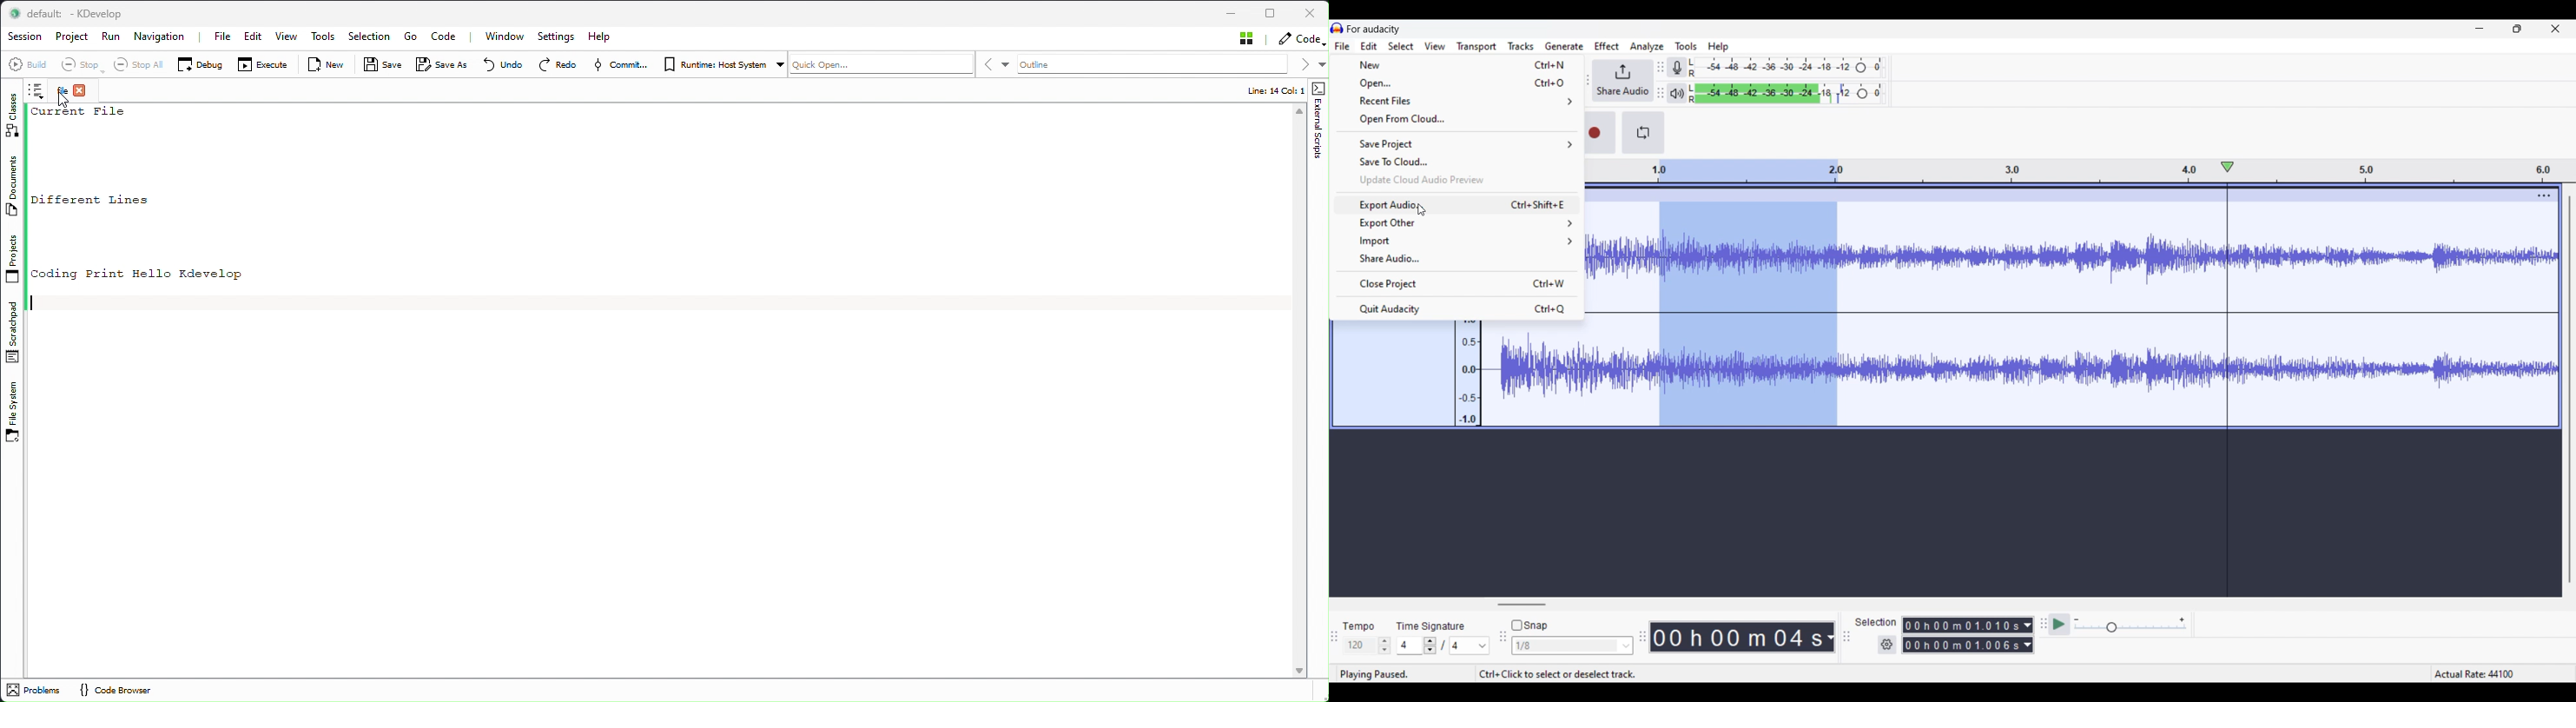 The height and width of the screenshot is (728, 2576). What do you see at coordinates (1457, 259) in the screenshot?
I see `Share audio` at bounding box center [1457, 259].